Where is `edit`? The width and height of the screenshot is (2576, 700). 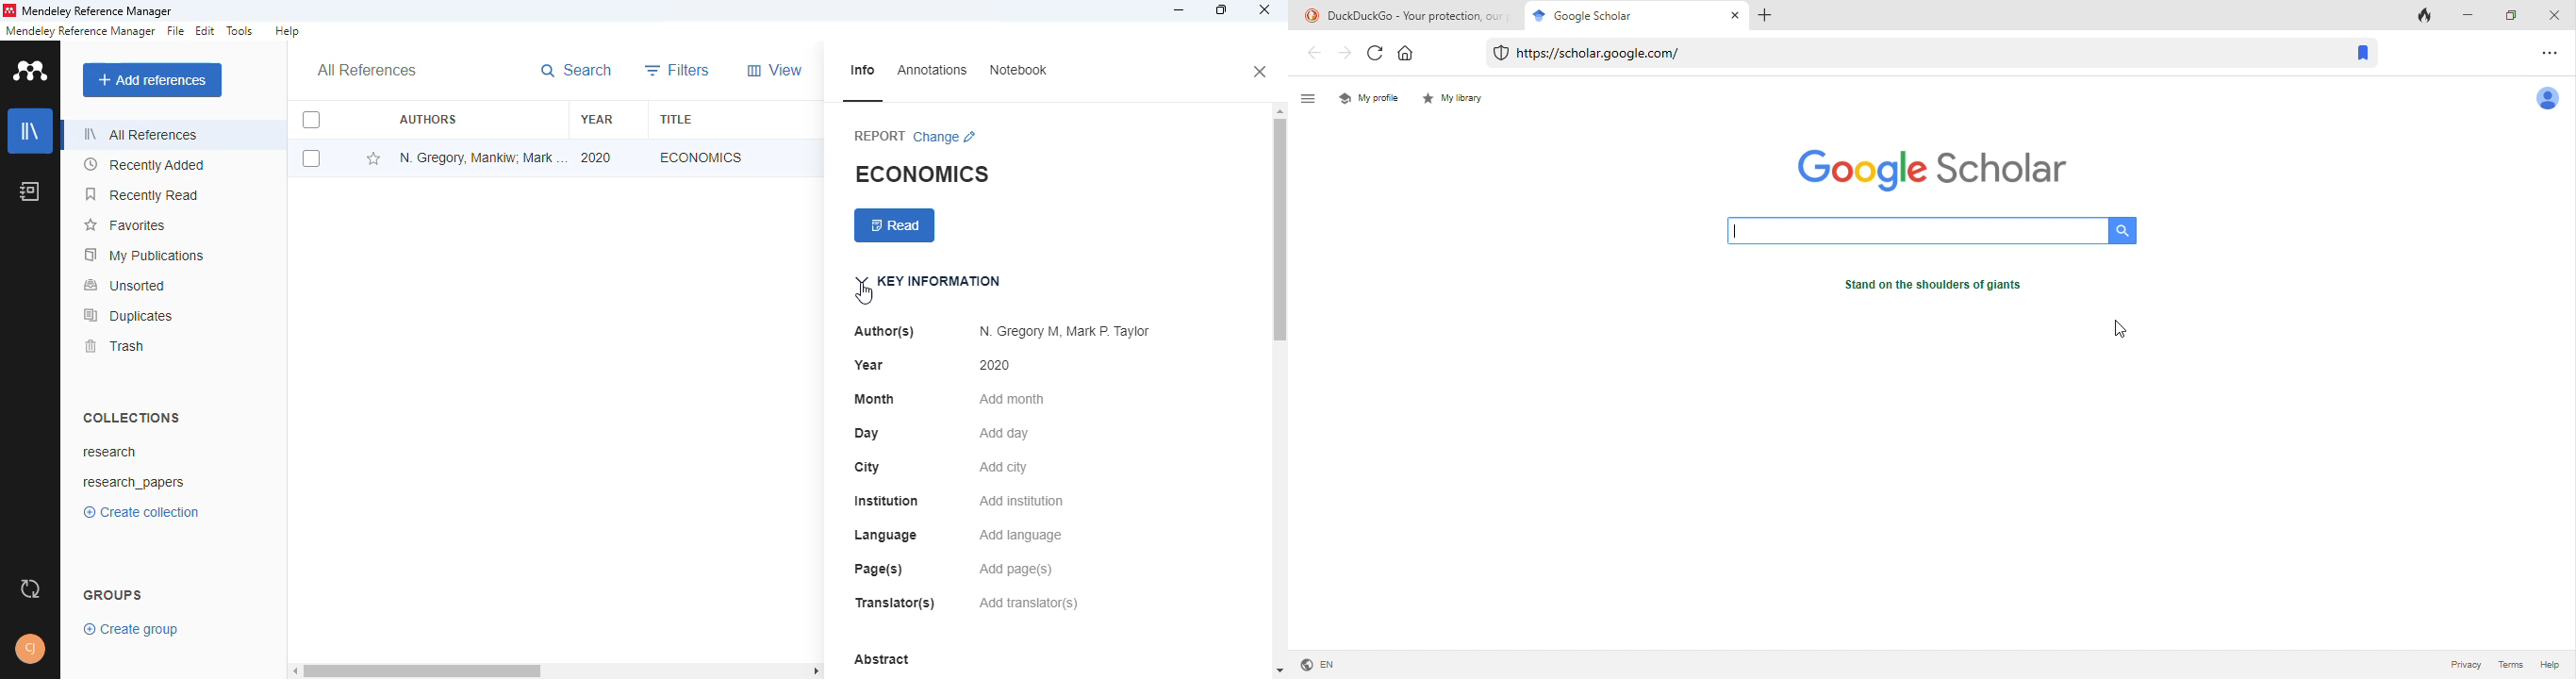 edit is located at coordinates (206, 30).